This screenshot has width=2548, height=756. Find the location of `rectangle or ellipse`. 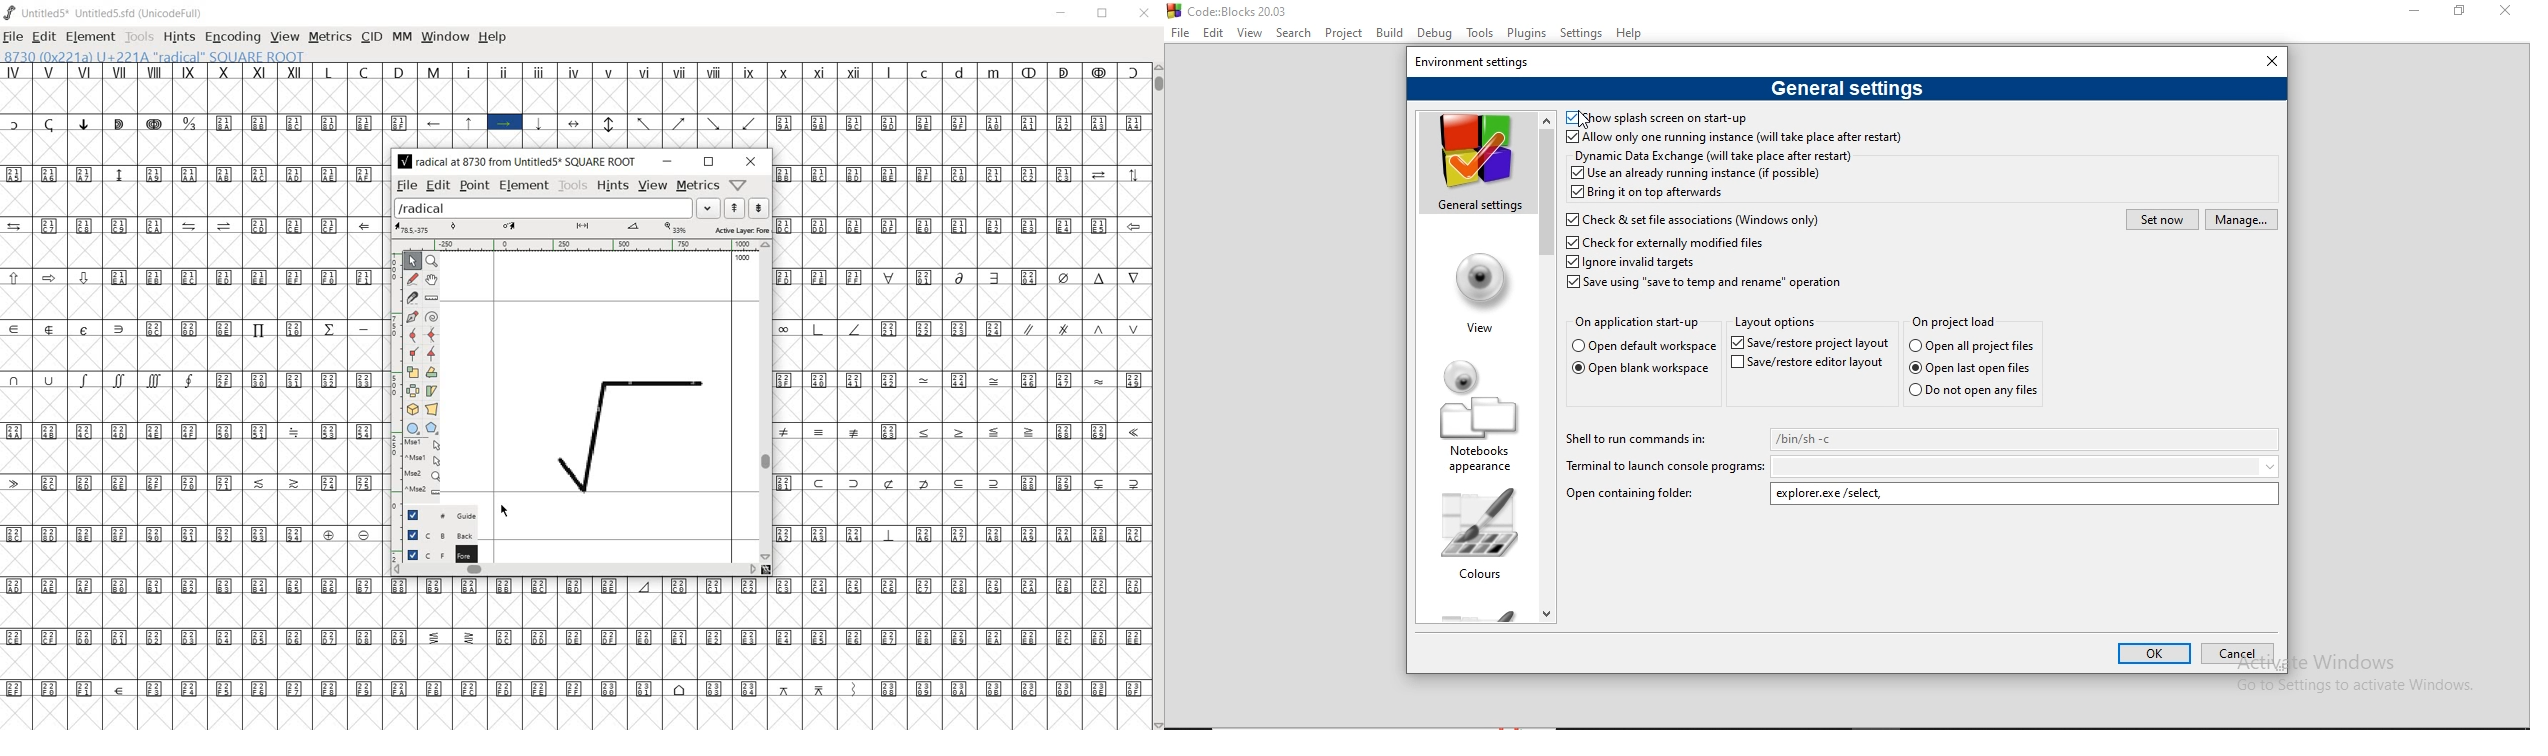

rectangle or ellipse is located at coordinates (412, 428).